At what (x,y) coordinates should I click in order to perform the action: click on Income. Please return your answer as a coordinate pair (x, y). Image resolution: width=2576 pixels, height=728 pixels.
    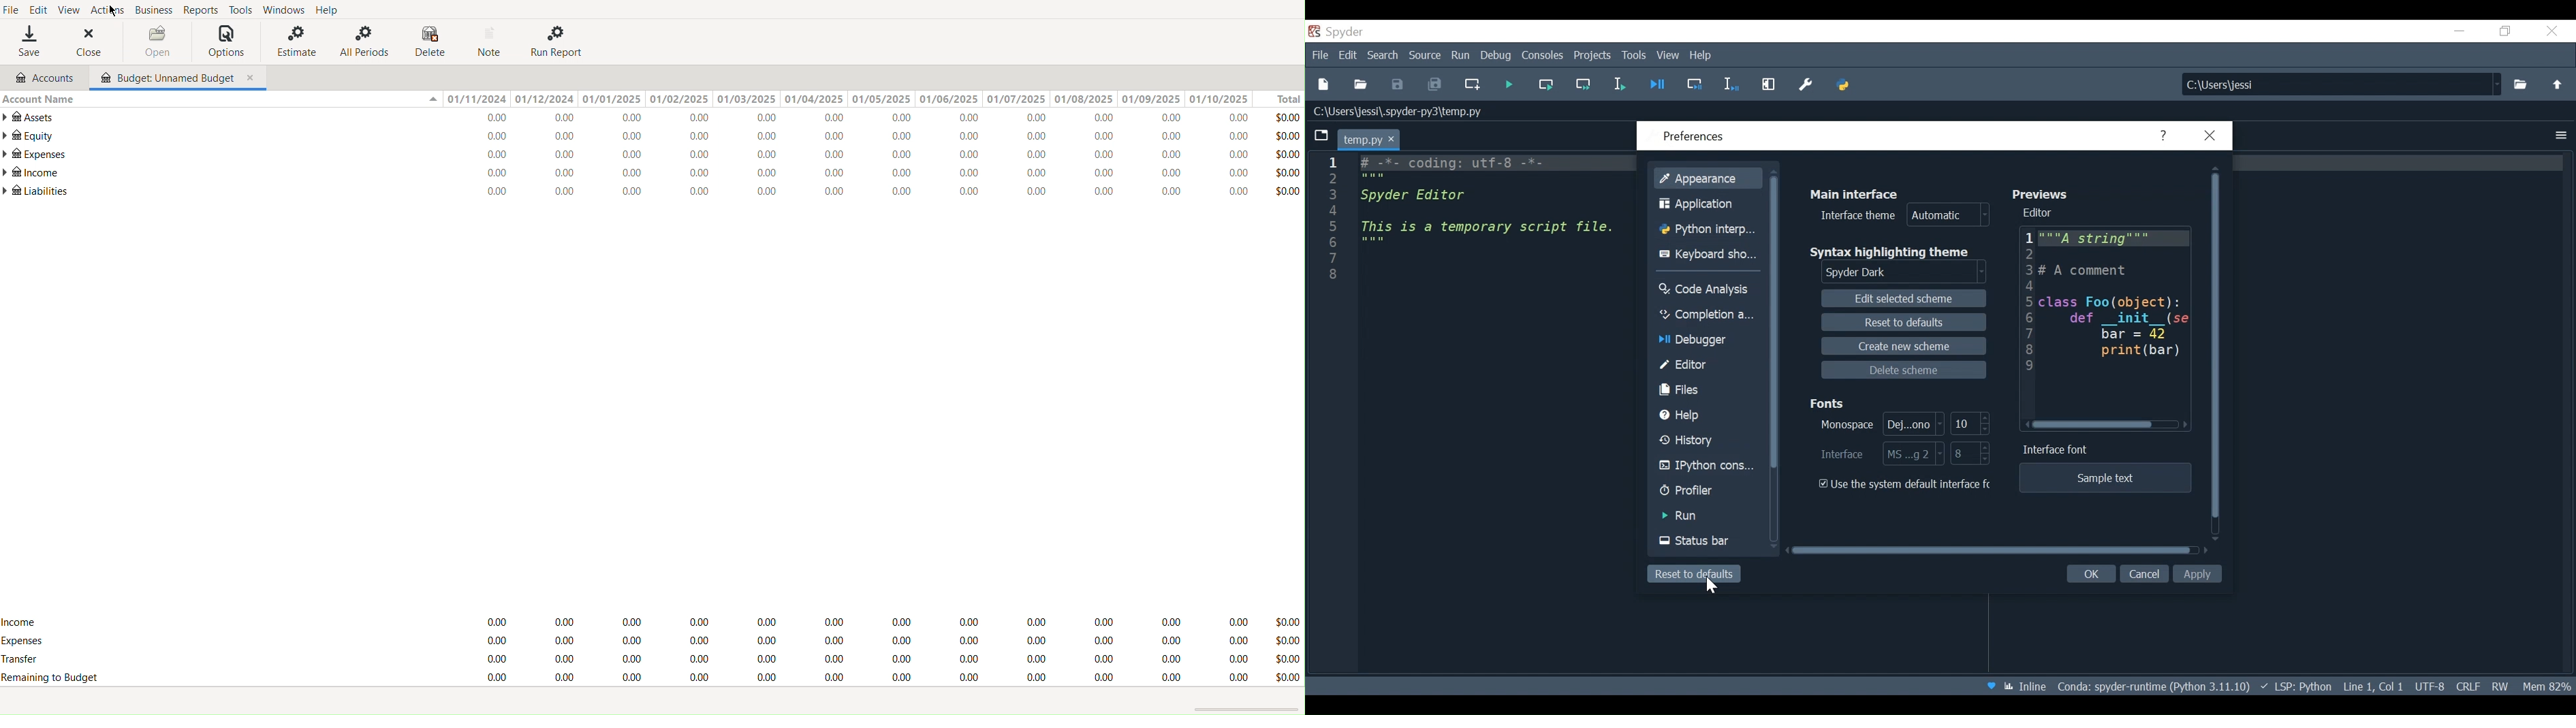
    Looking at the image, I should click on (22, 620).